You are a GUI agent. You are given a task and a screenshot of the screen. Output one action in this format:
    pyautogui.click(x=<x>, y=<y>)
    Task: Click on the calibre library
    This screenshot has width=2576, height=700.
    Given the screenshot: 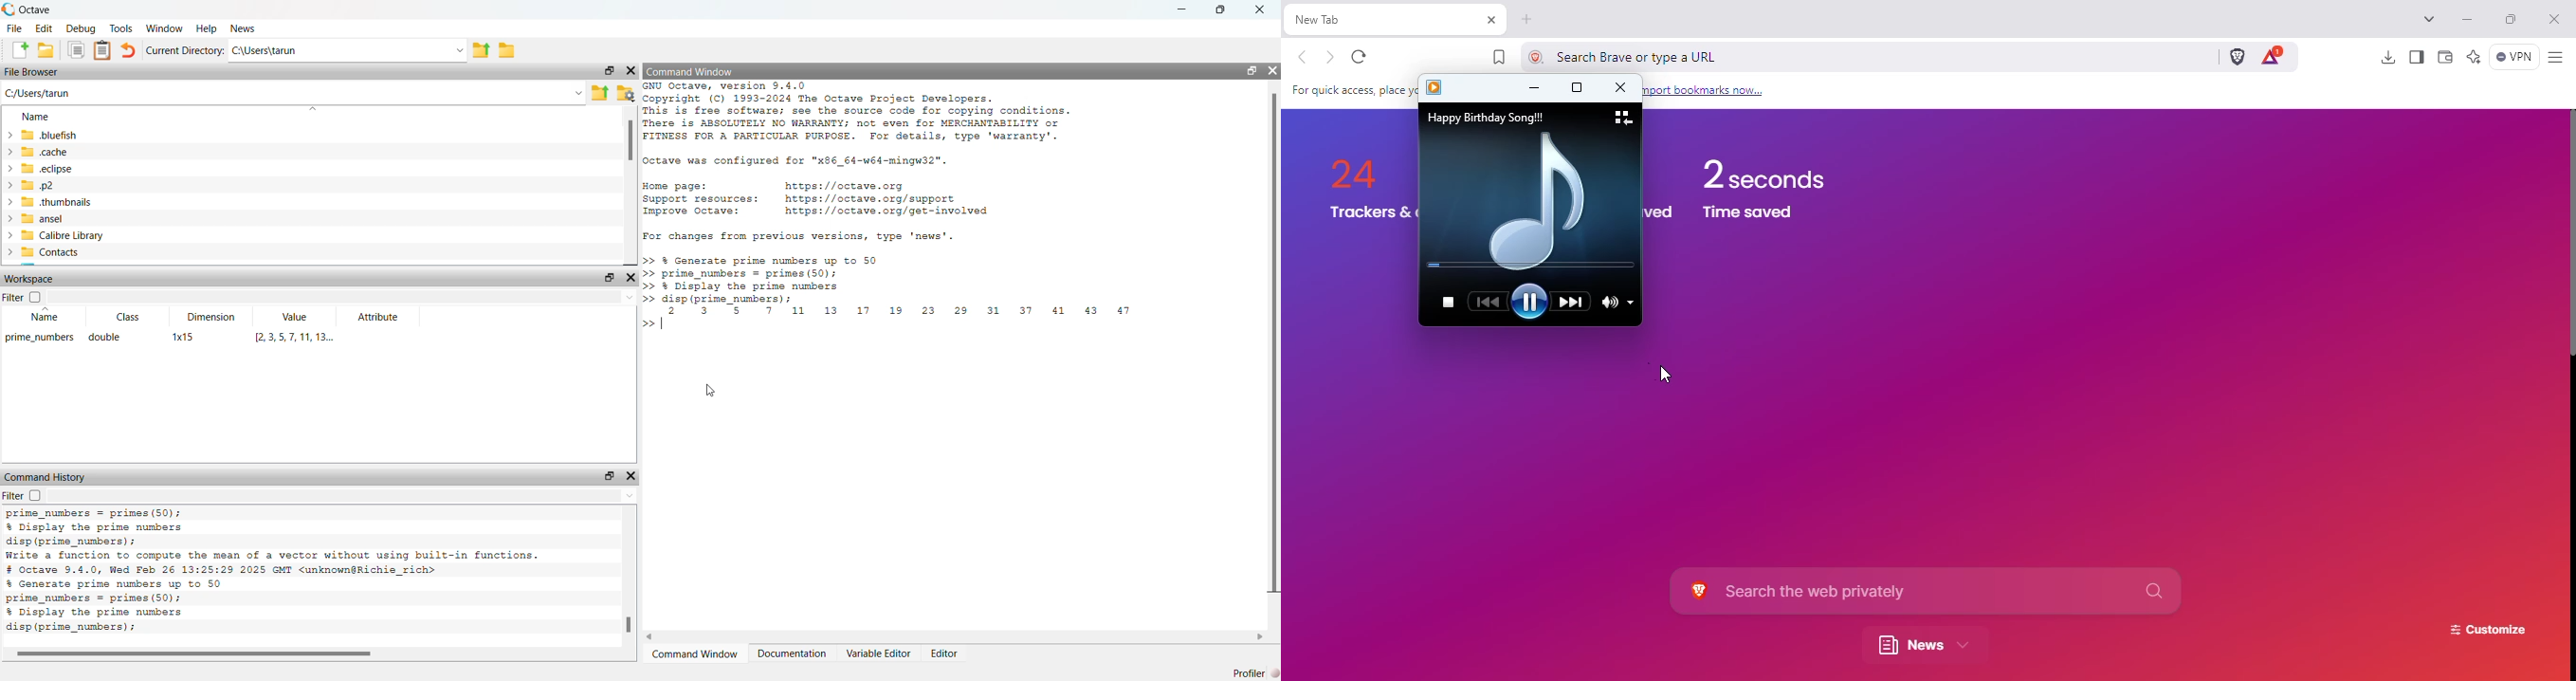 What is the action you would take?
    pyautogui.click(x=63, y=236)
    